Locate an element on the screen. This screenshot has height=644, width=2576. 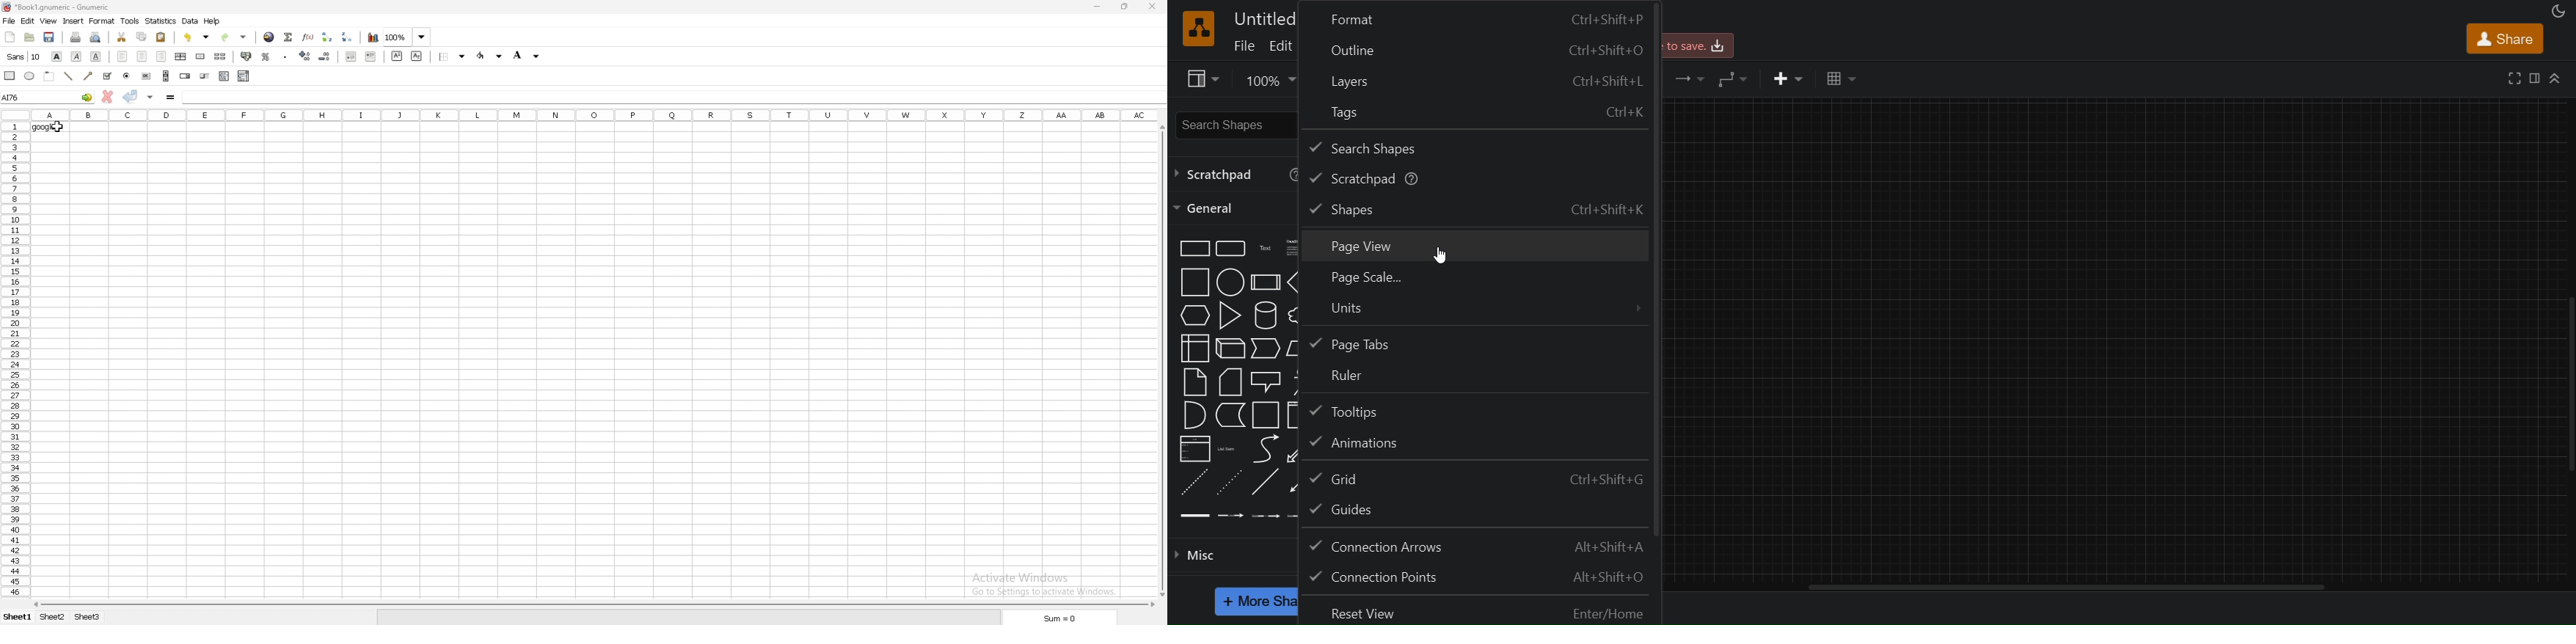
left align is located at coordinates (122, 56).